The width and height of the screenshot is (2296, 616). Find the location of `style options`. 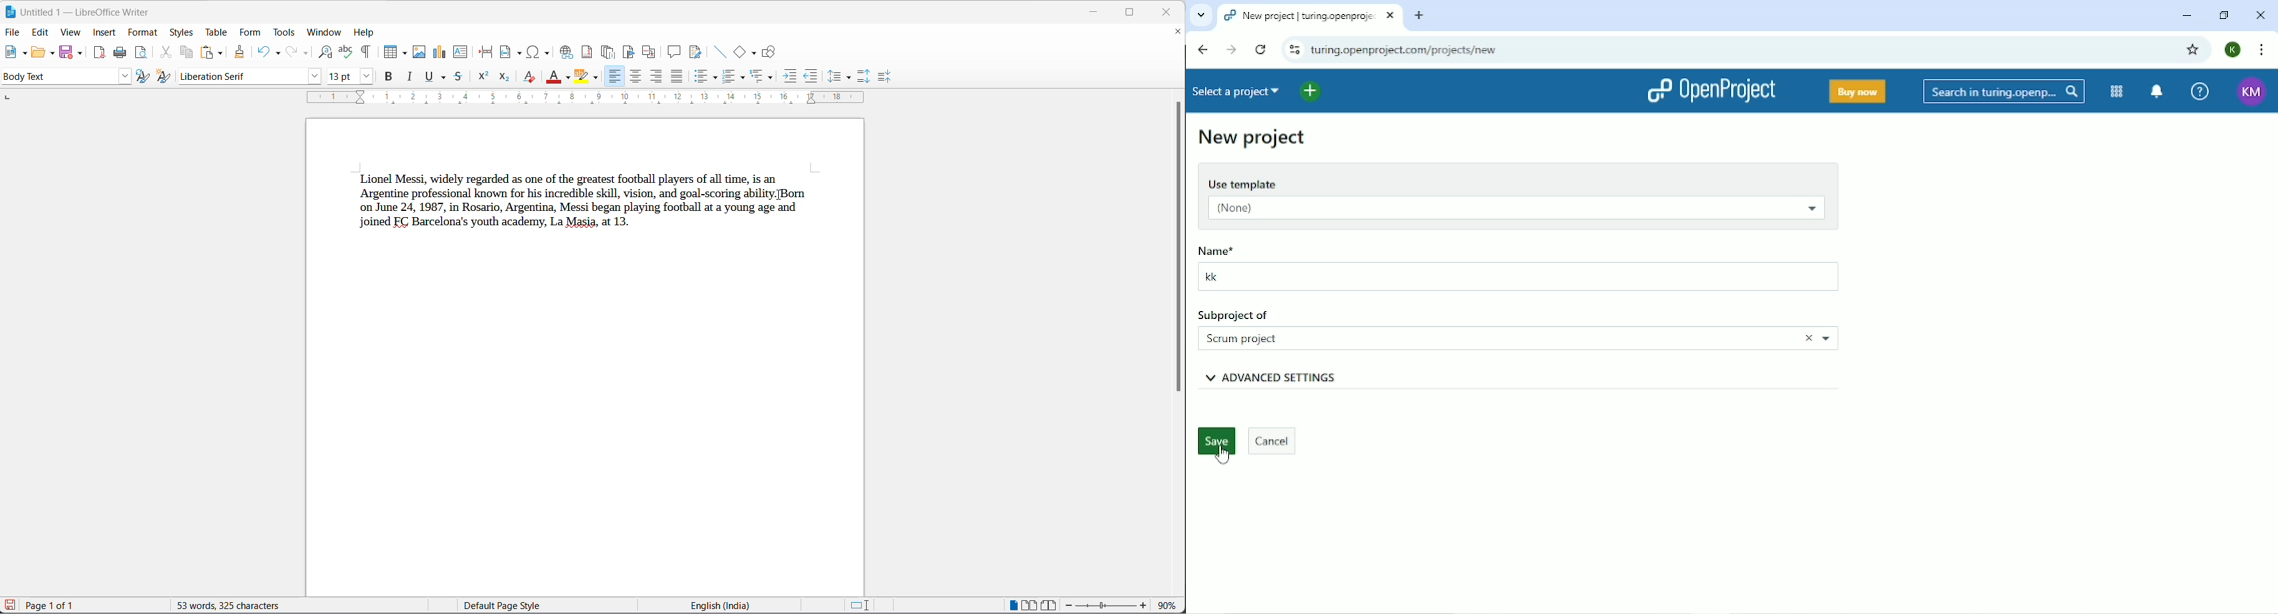

style options is located at coordinates (57, 77).